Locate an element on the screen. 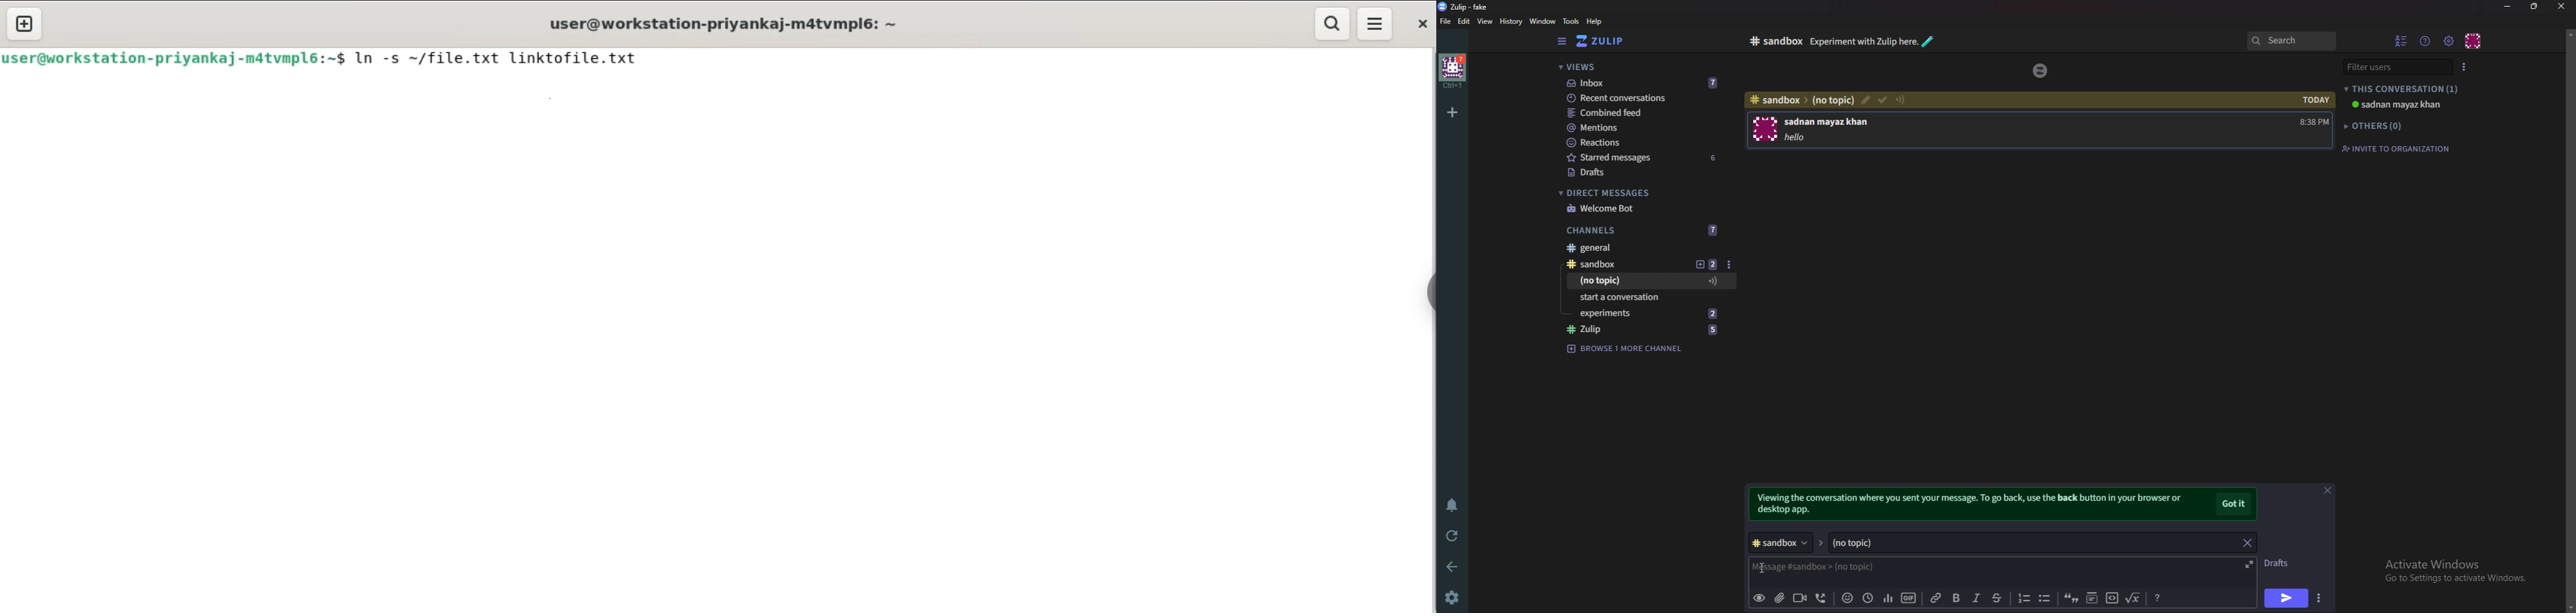 This screenshot has width=2576, height=616. filter users is located at coordinates (2396, 68).